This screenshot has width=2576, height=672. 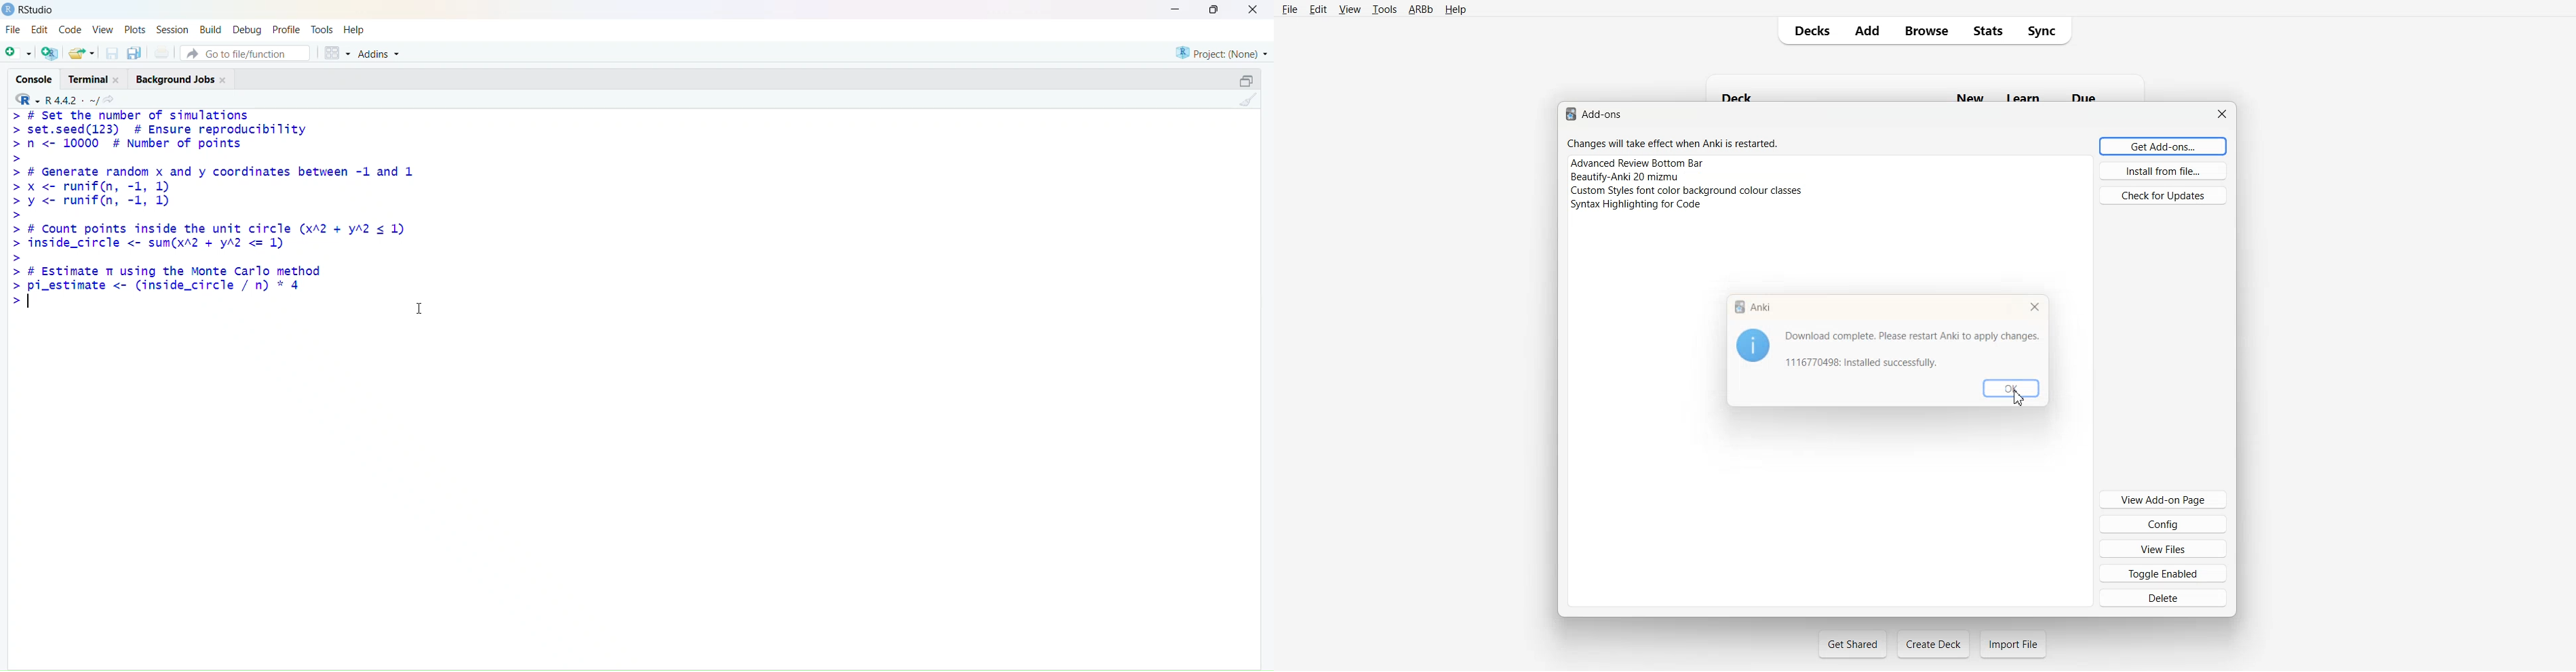 What do you see at coordinates (171, 29) in the screenshot?
I see `Session` at bounding box center [171, 29].